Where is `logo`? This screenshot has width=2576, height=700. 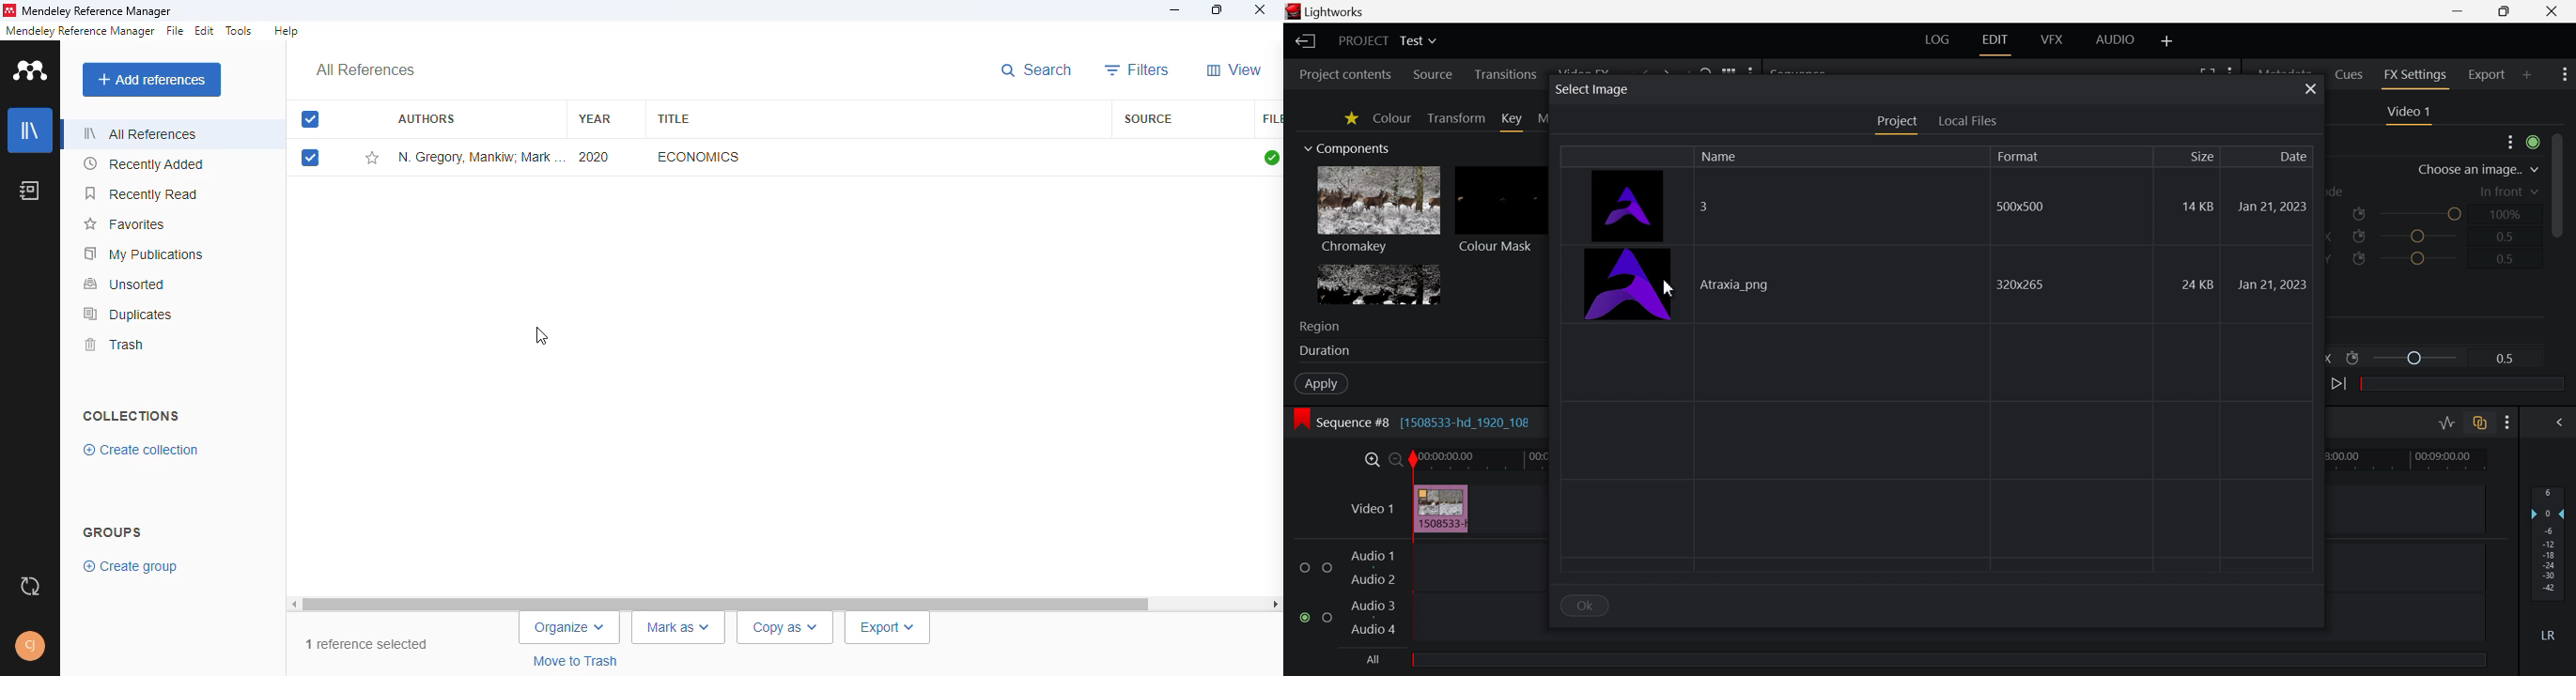 logo is located at coordinates (30, 69).